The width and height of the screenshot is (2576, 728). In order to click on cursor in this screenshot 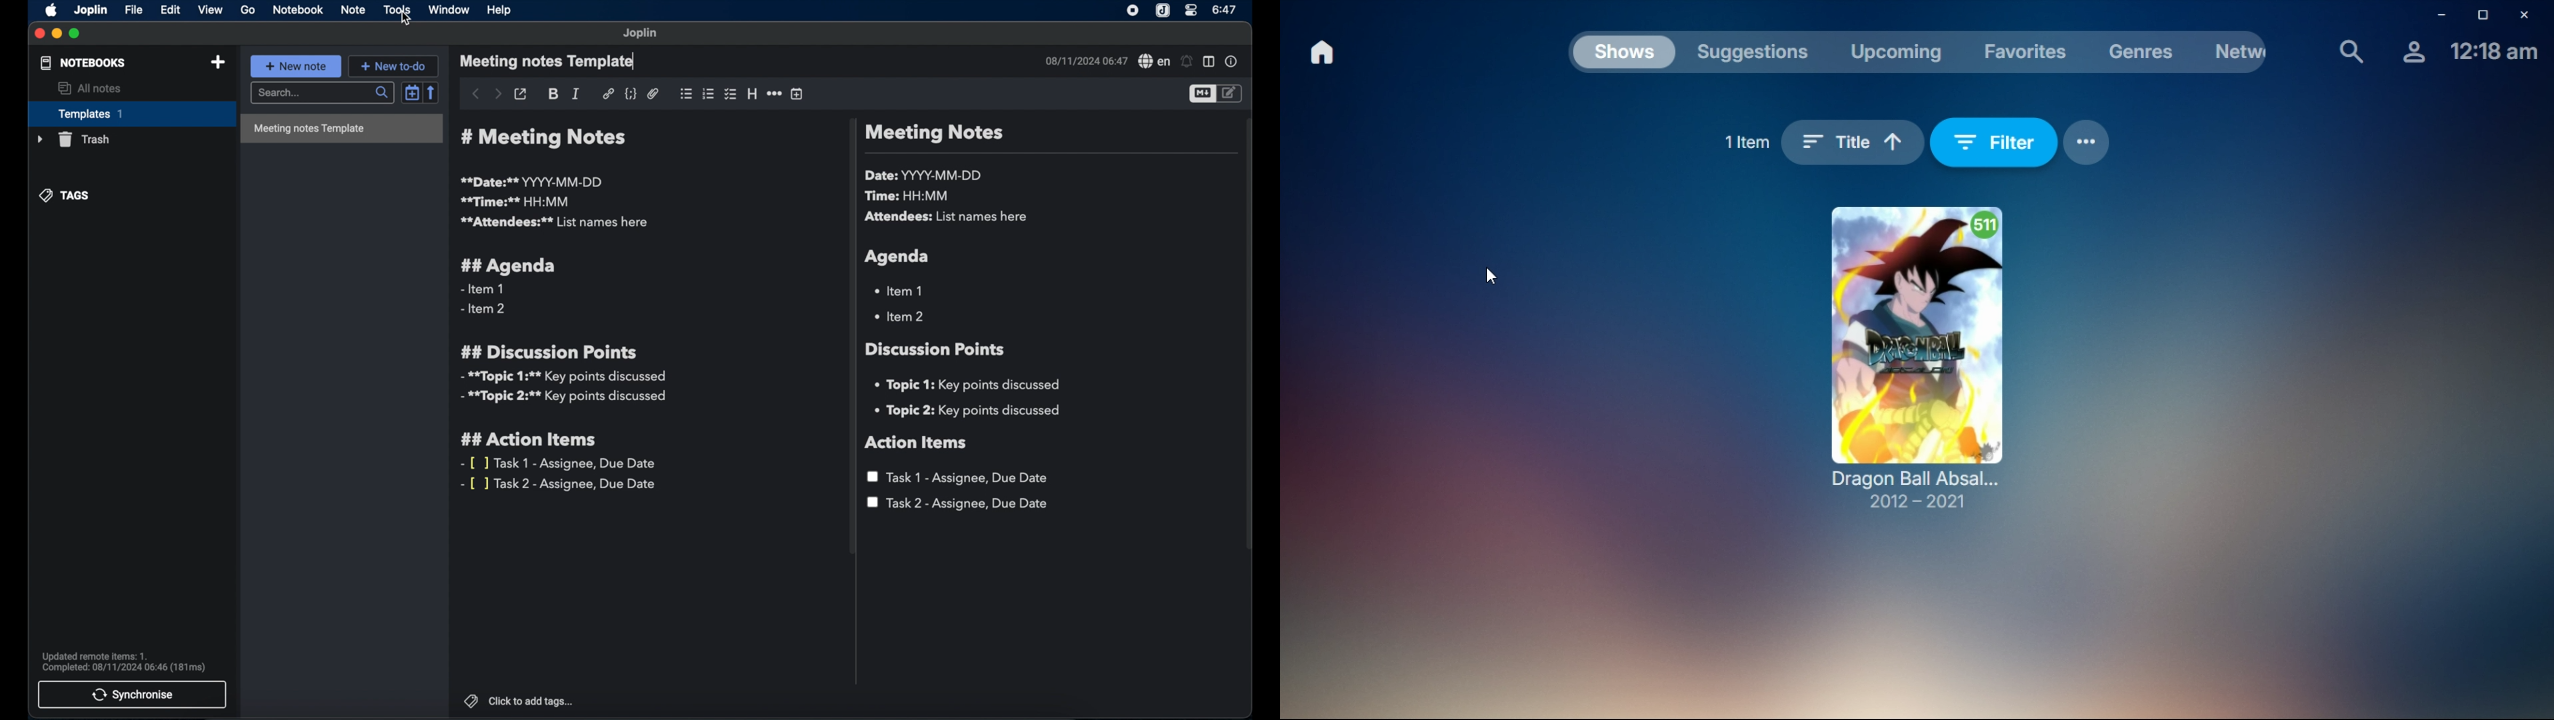, I will do `click(407, 20)`.